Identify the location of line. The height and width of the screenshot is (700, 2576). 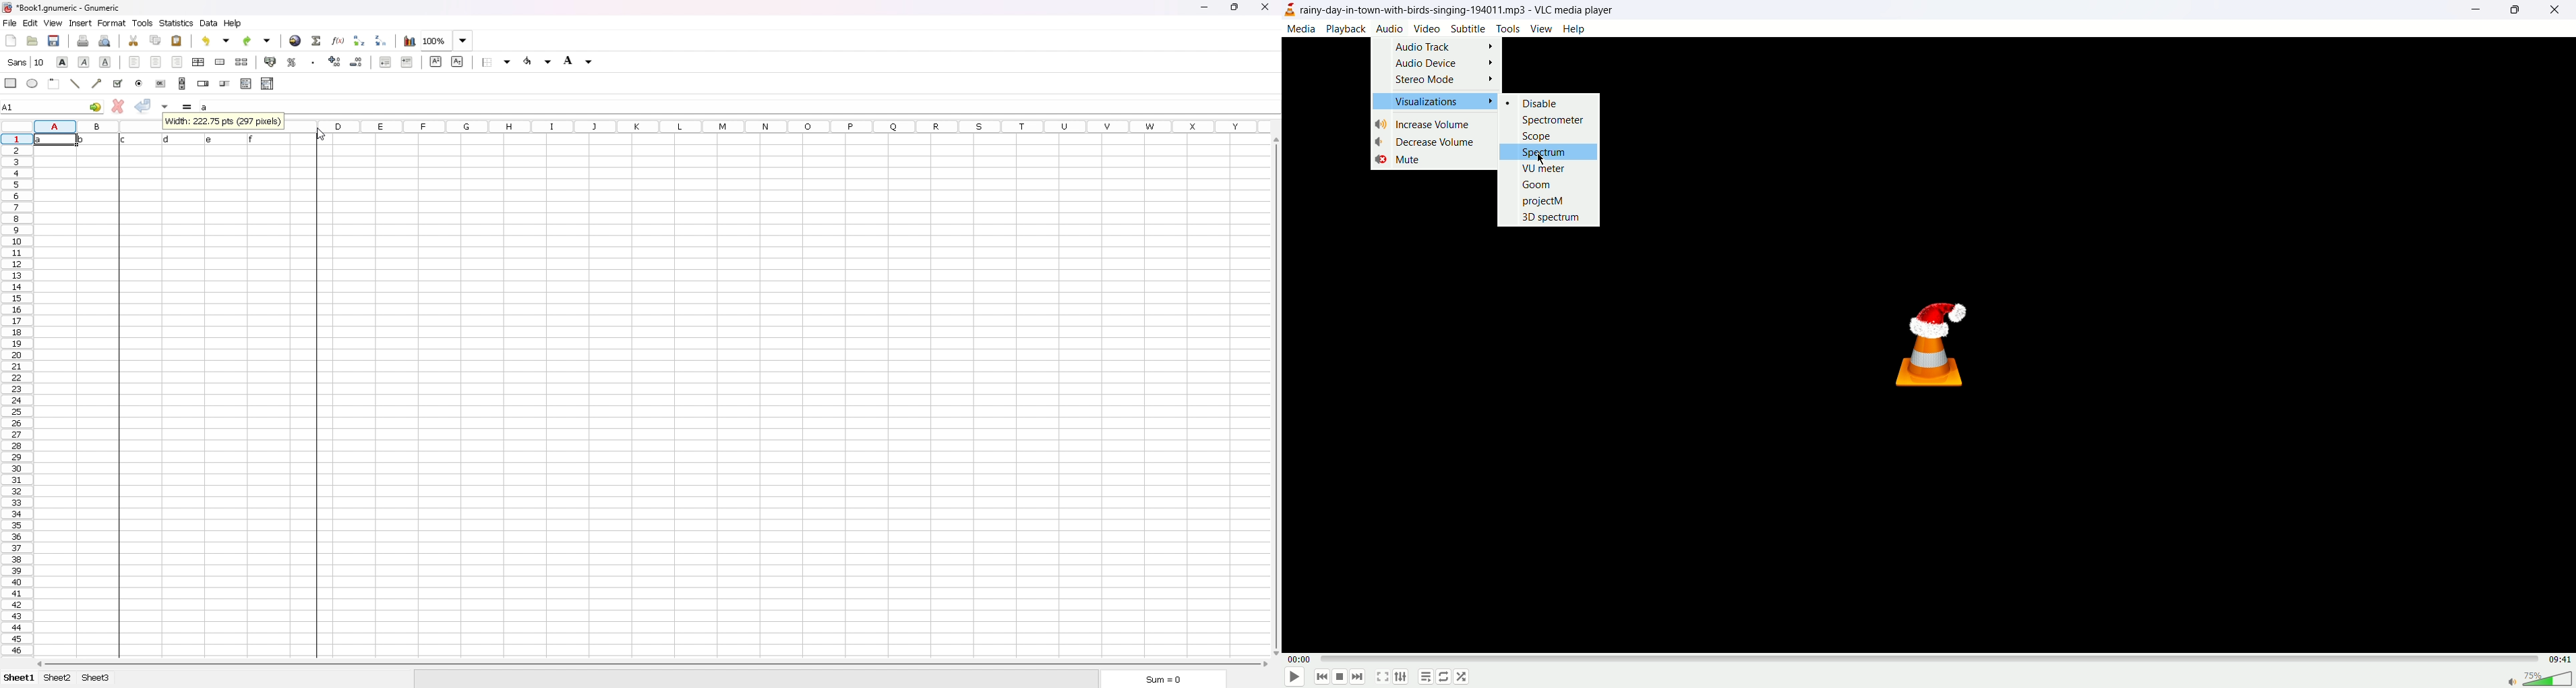
(75, 83).